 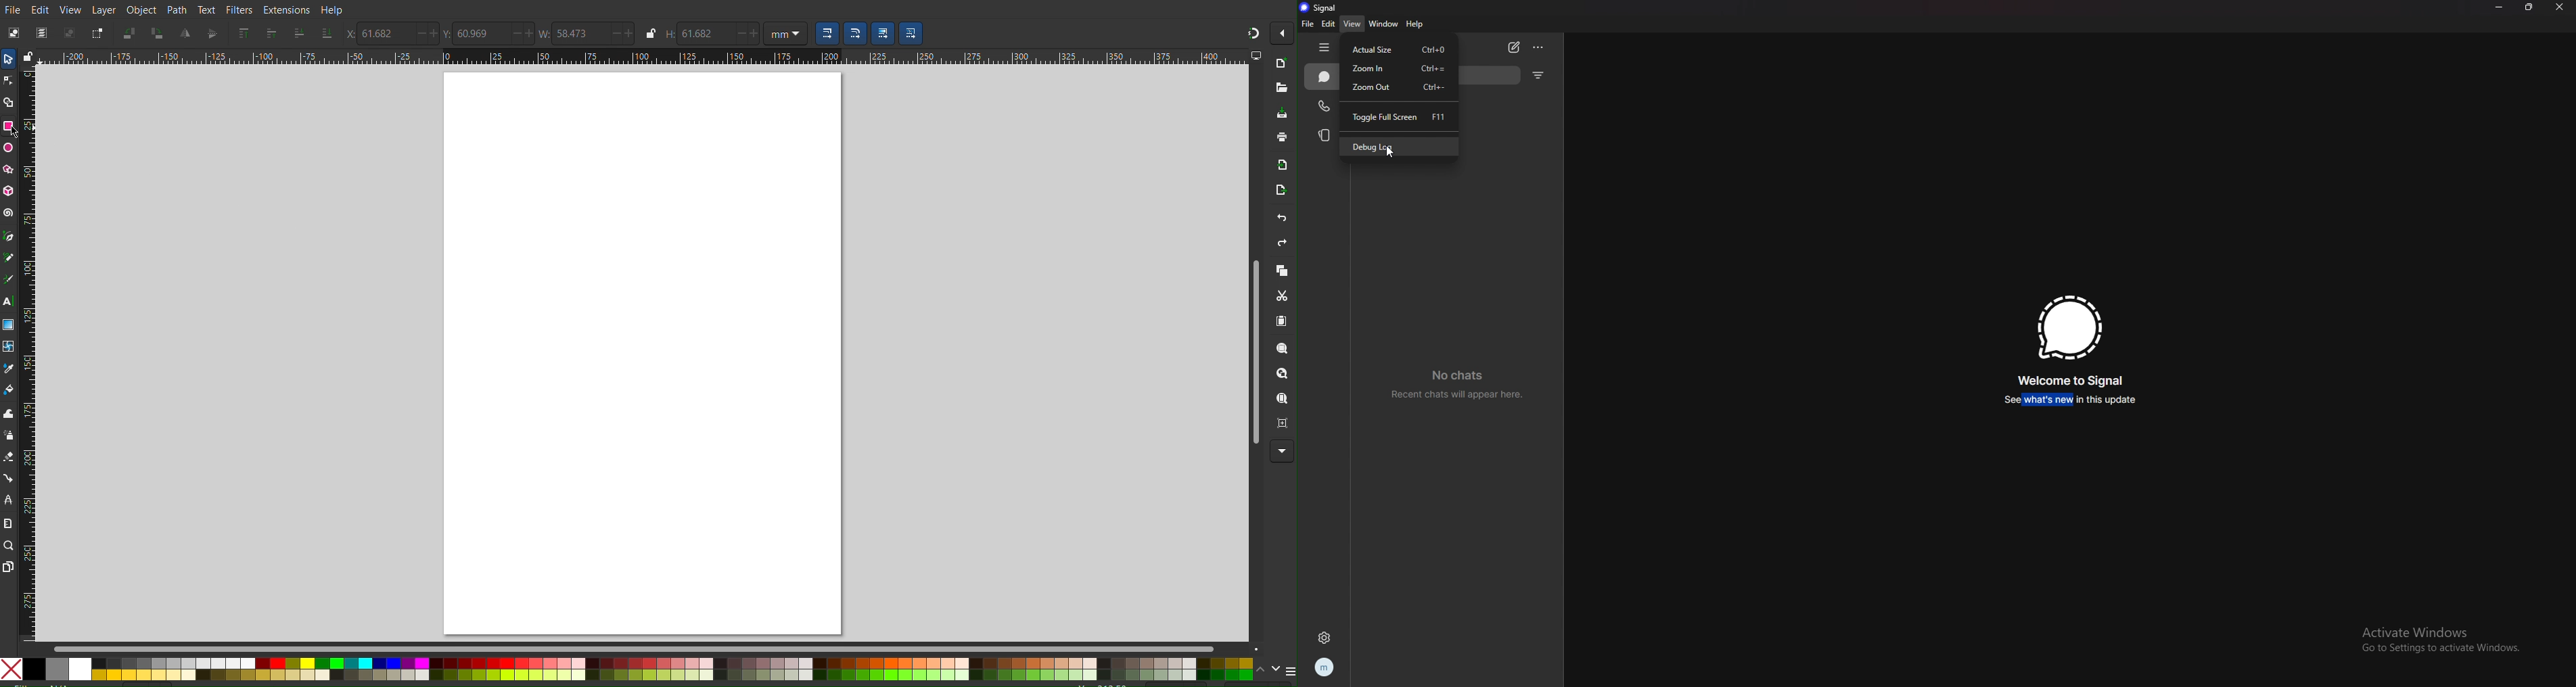 What do you see at coordinates (8, 325) in the screenshot?
I see `Gradient Tool` at bounding box center [8, 325].